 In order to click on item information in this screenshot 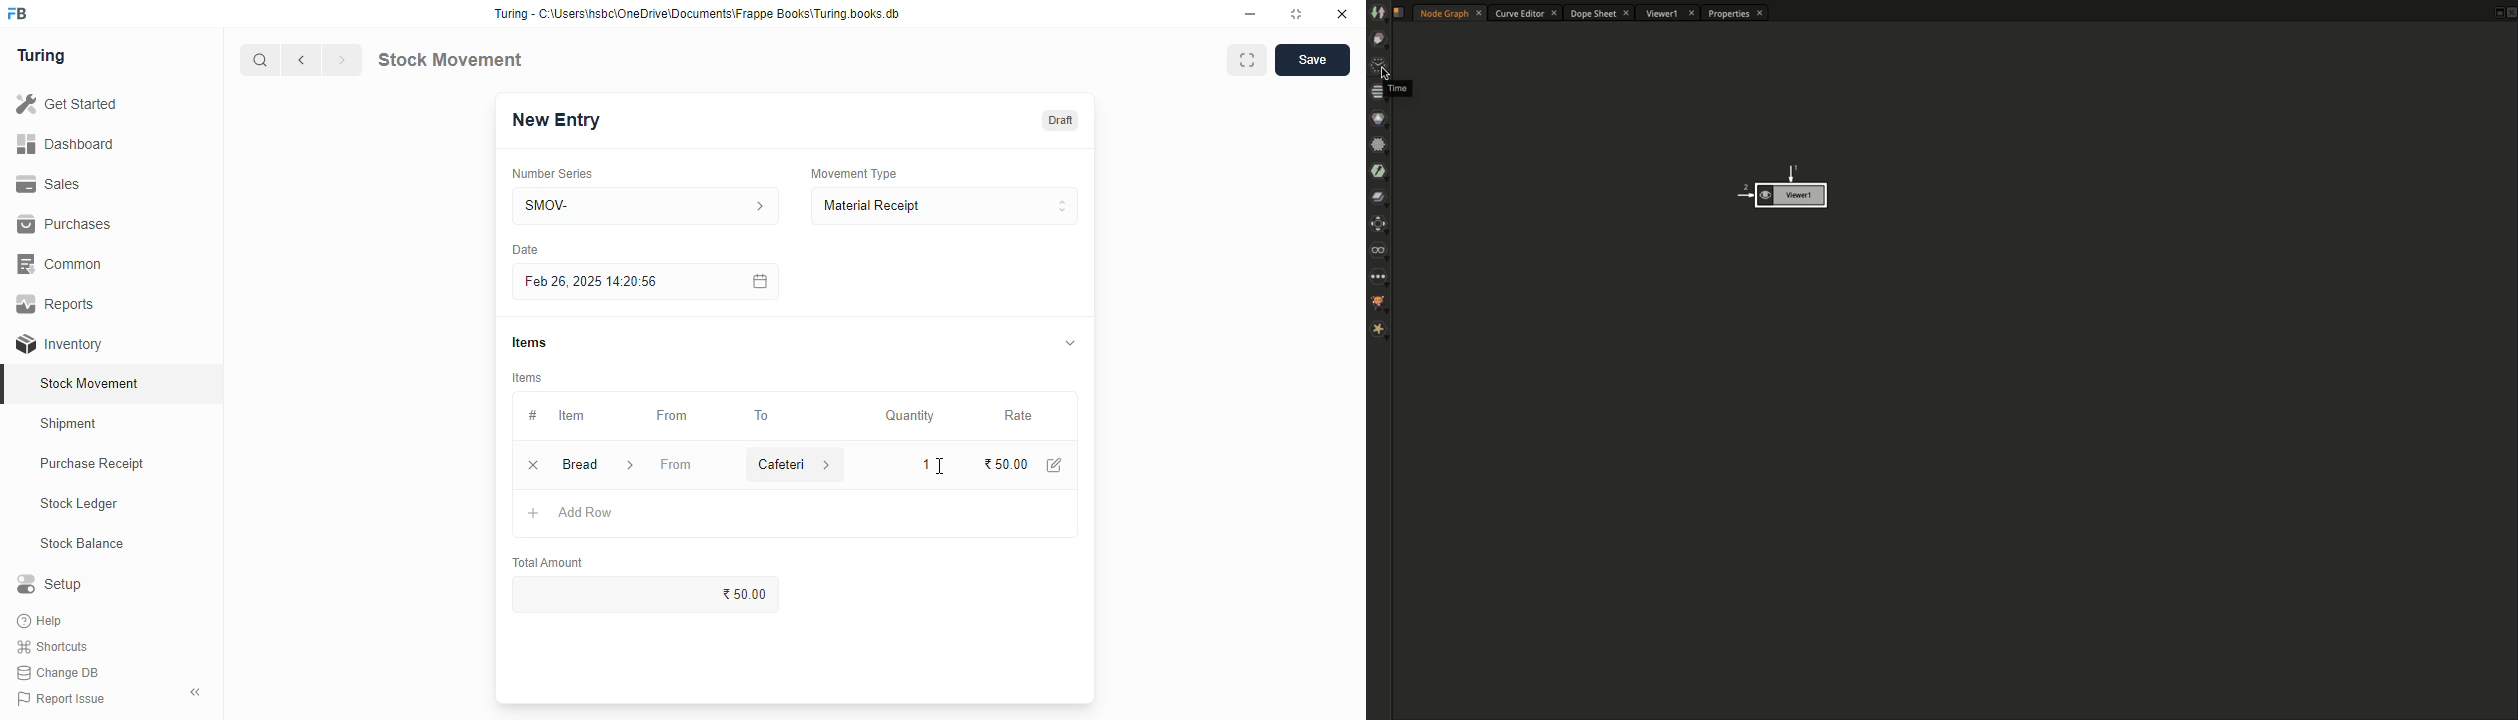, I will do `click(630, 466)`.